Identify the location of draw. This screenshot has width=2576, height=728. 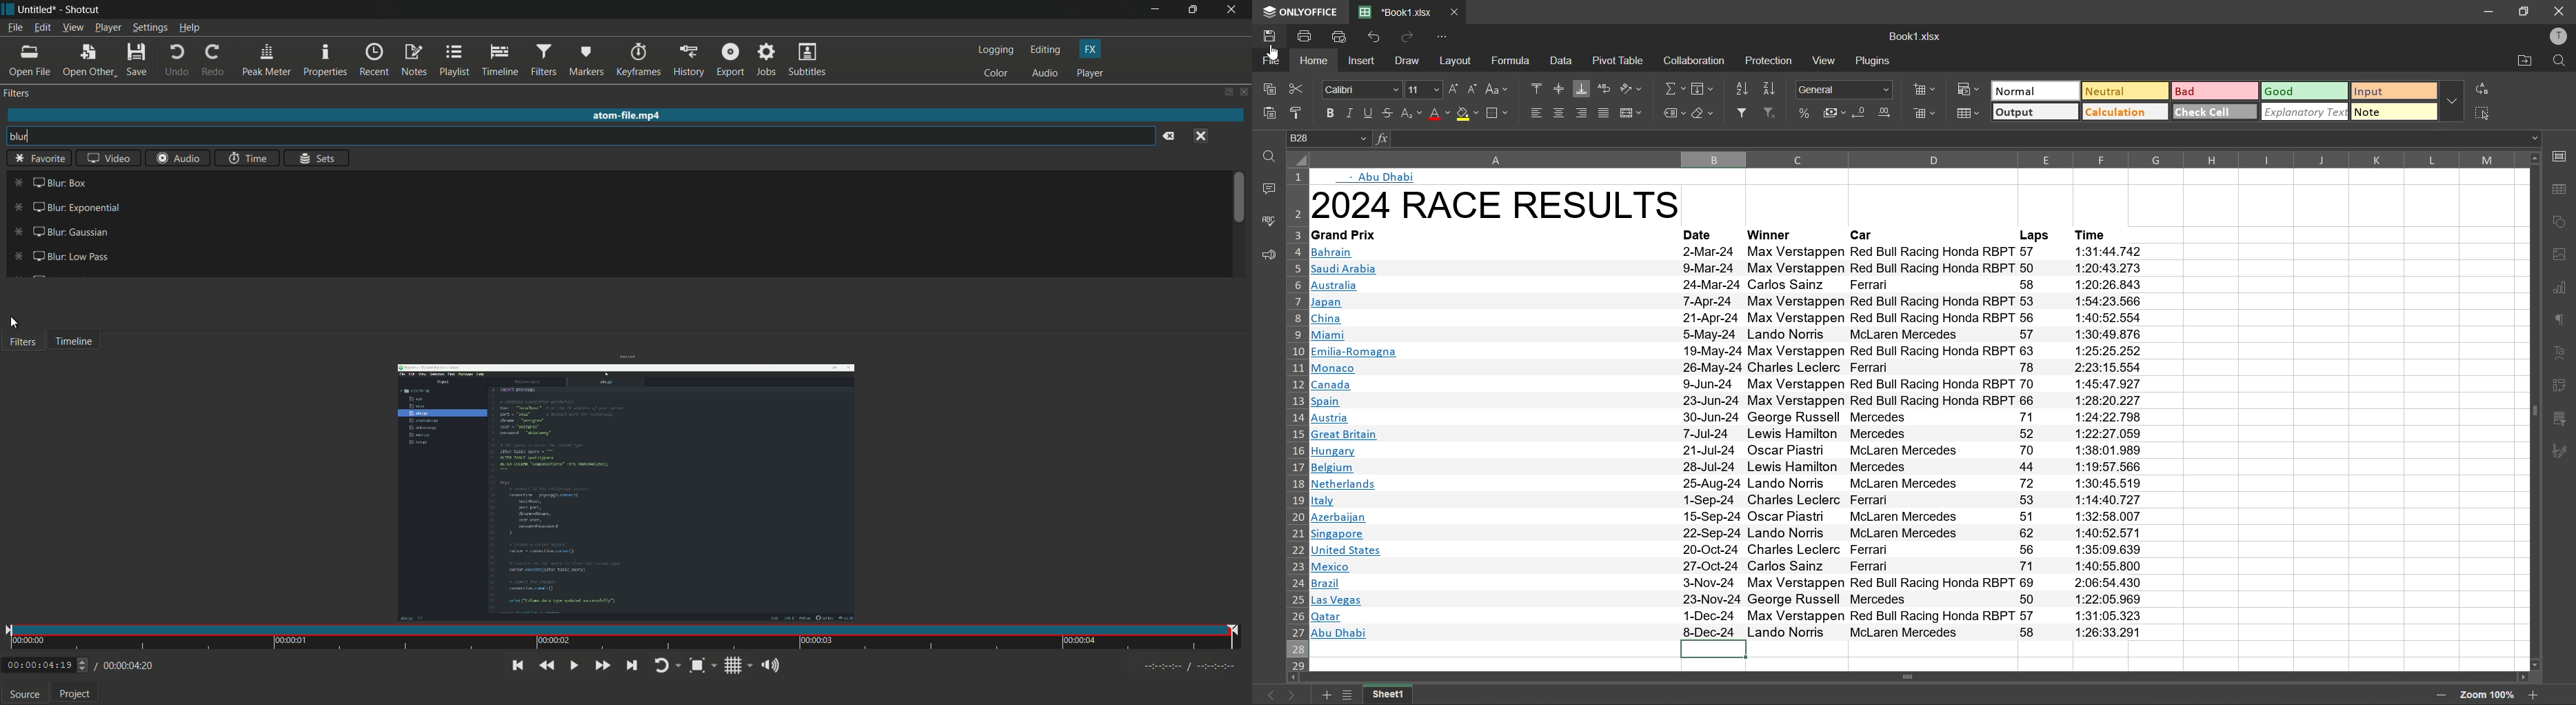
(1412, 63).